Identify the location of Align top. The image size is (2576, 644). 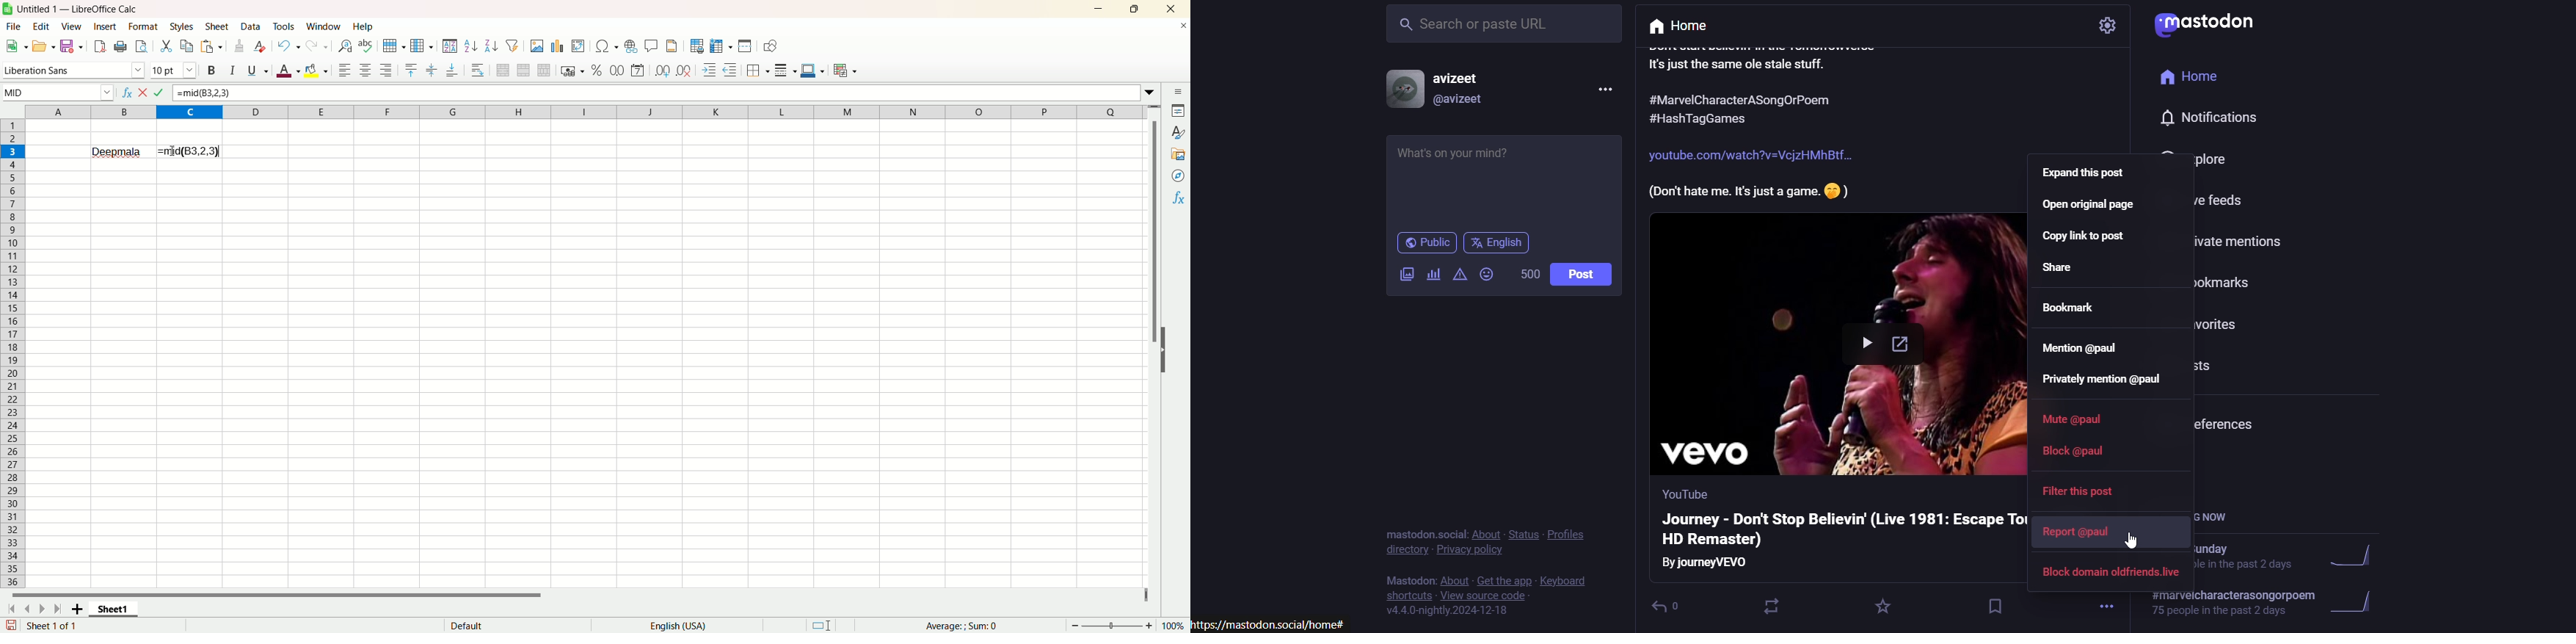
(410, 71).